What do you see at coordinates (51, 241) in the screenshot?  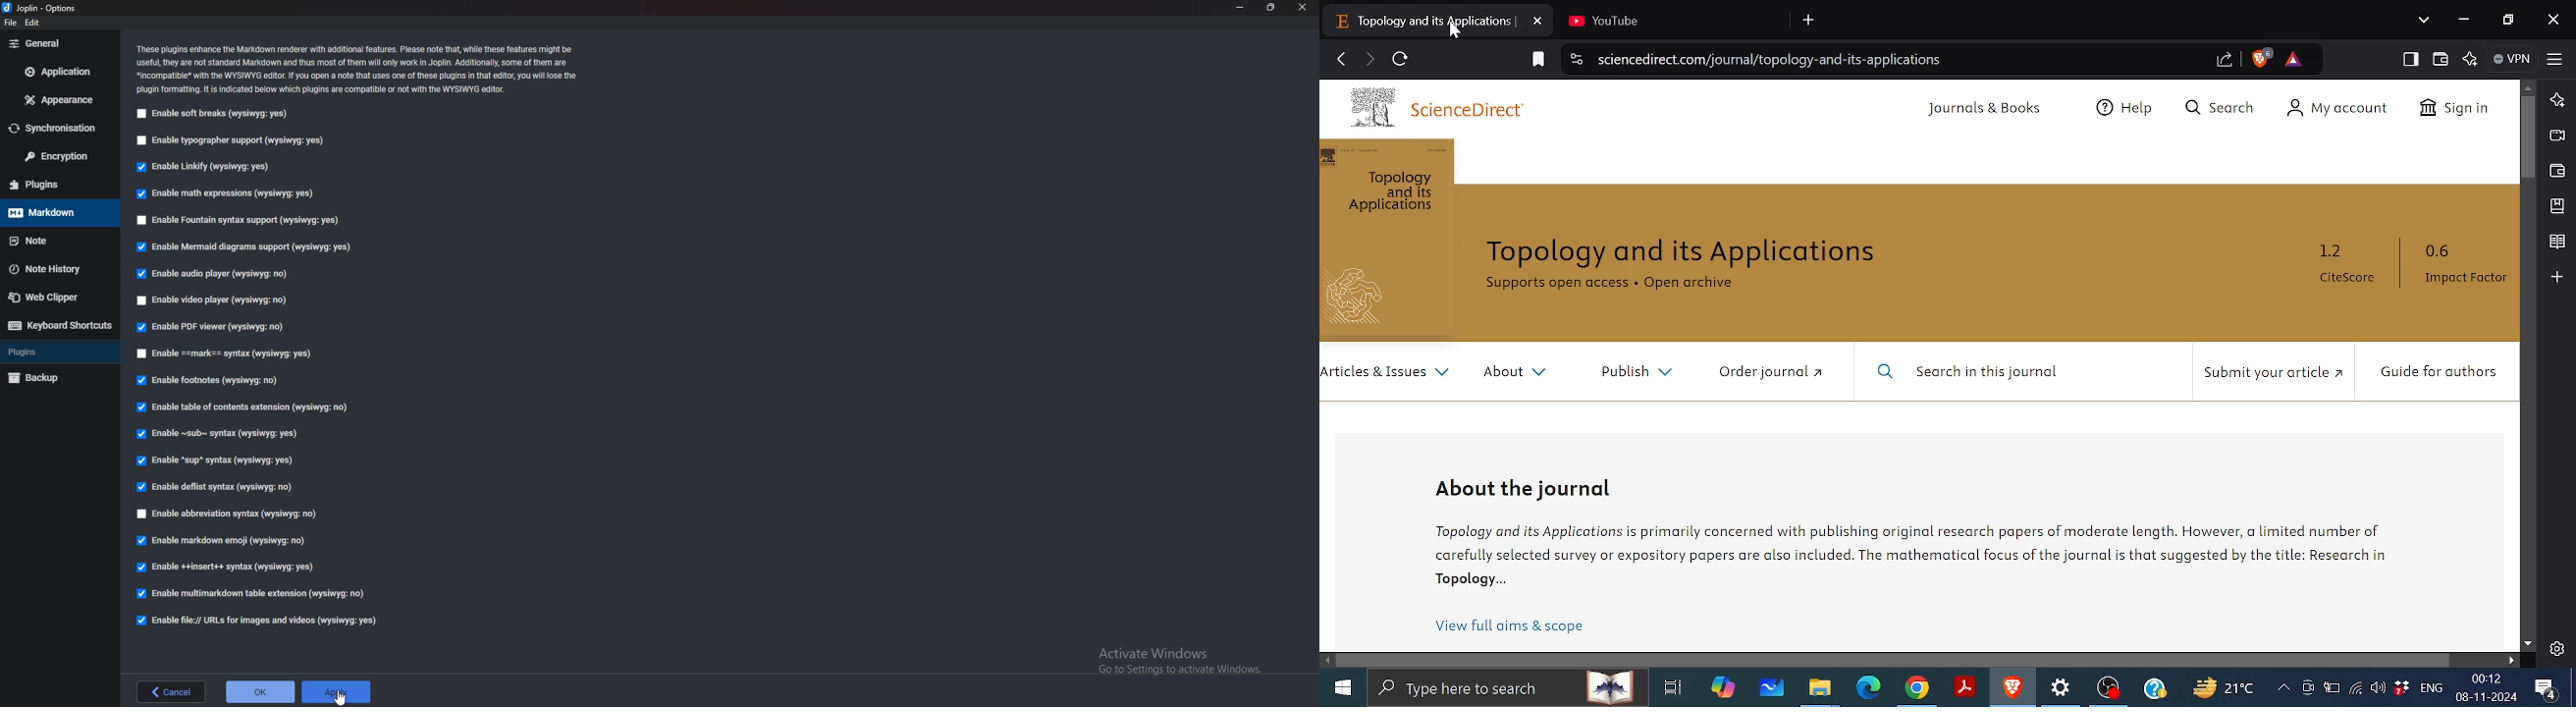 I see `note` at bounding box center [51, 241].